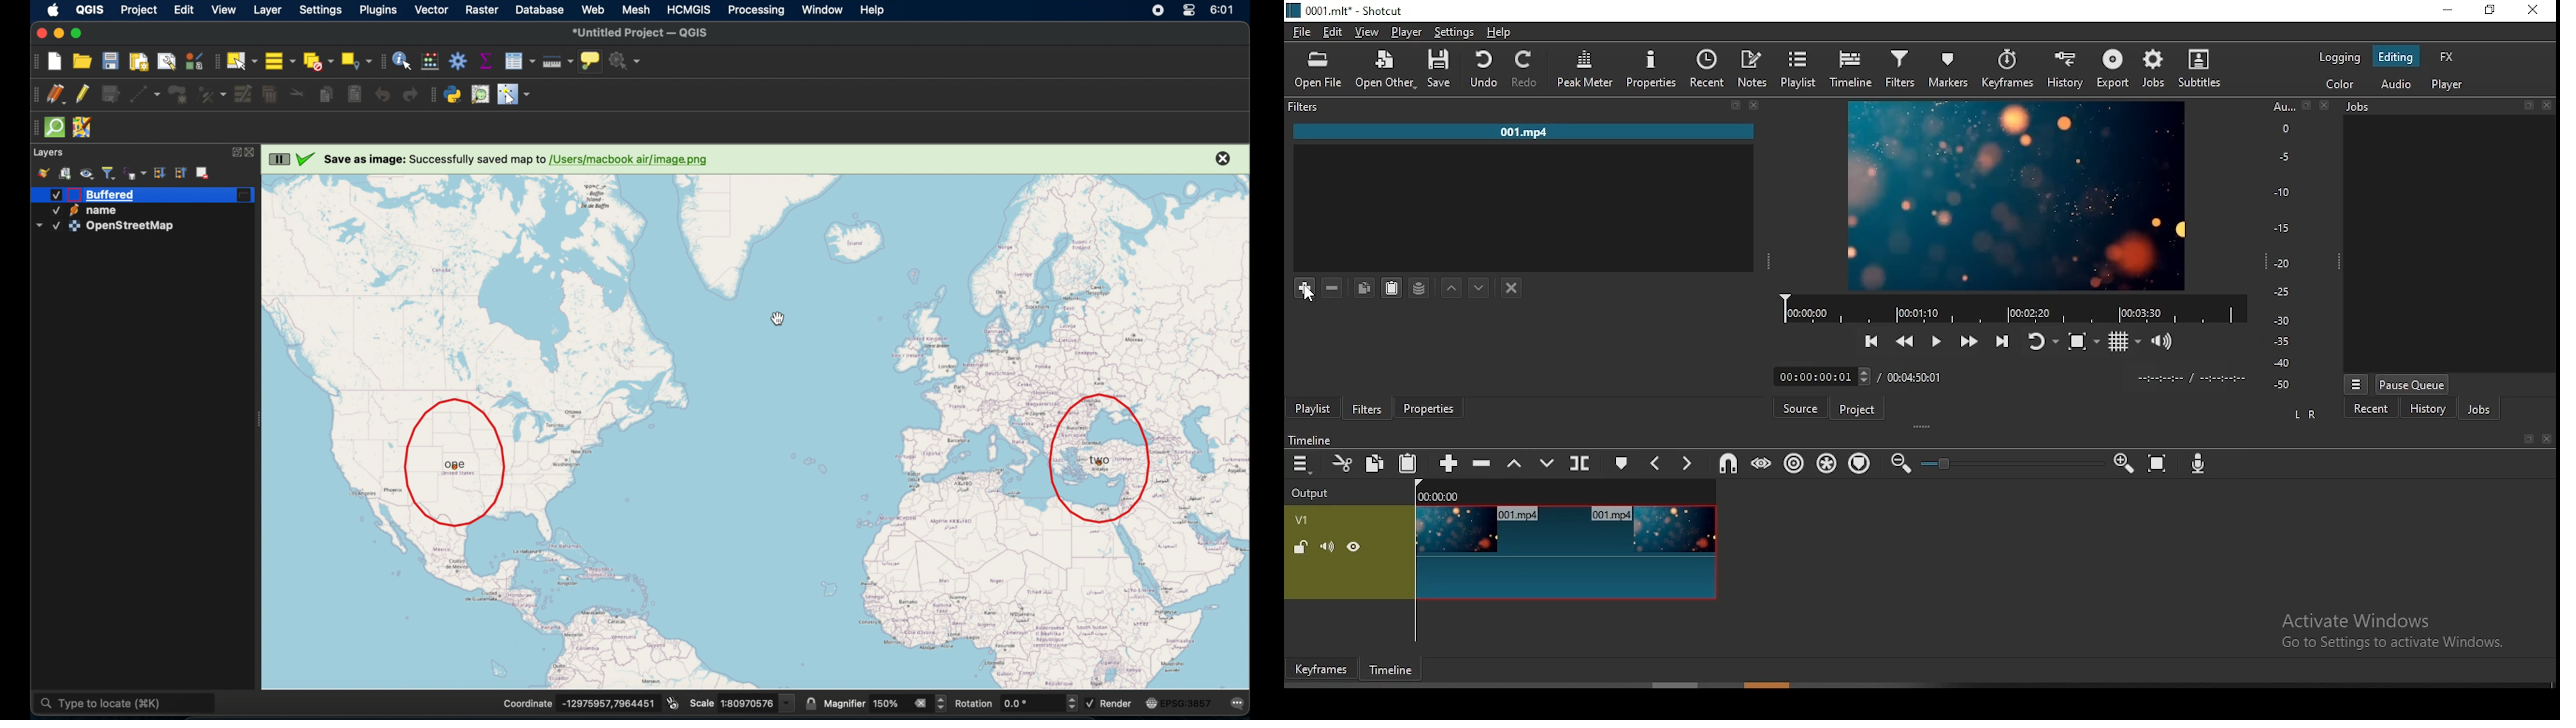 This screenshot has width=2576, height=728. I want to click on edited layer icon, so click(246, 196).